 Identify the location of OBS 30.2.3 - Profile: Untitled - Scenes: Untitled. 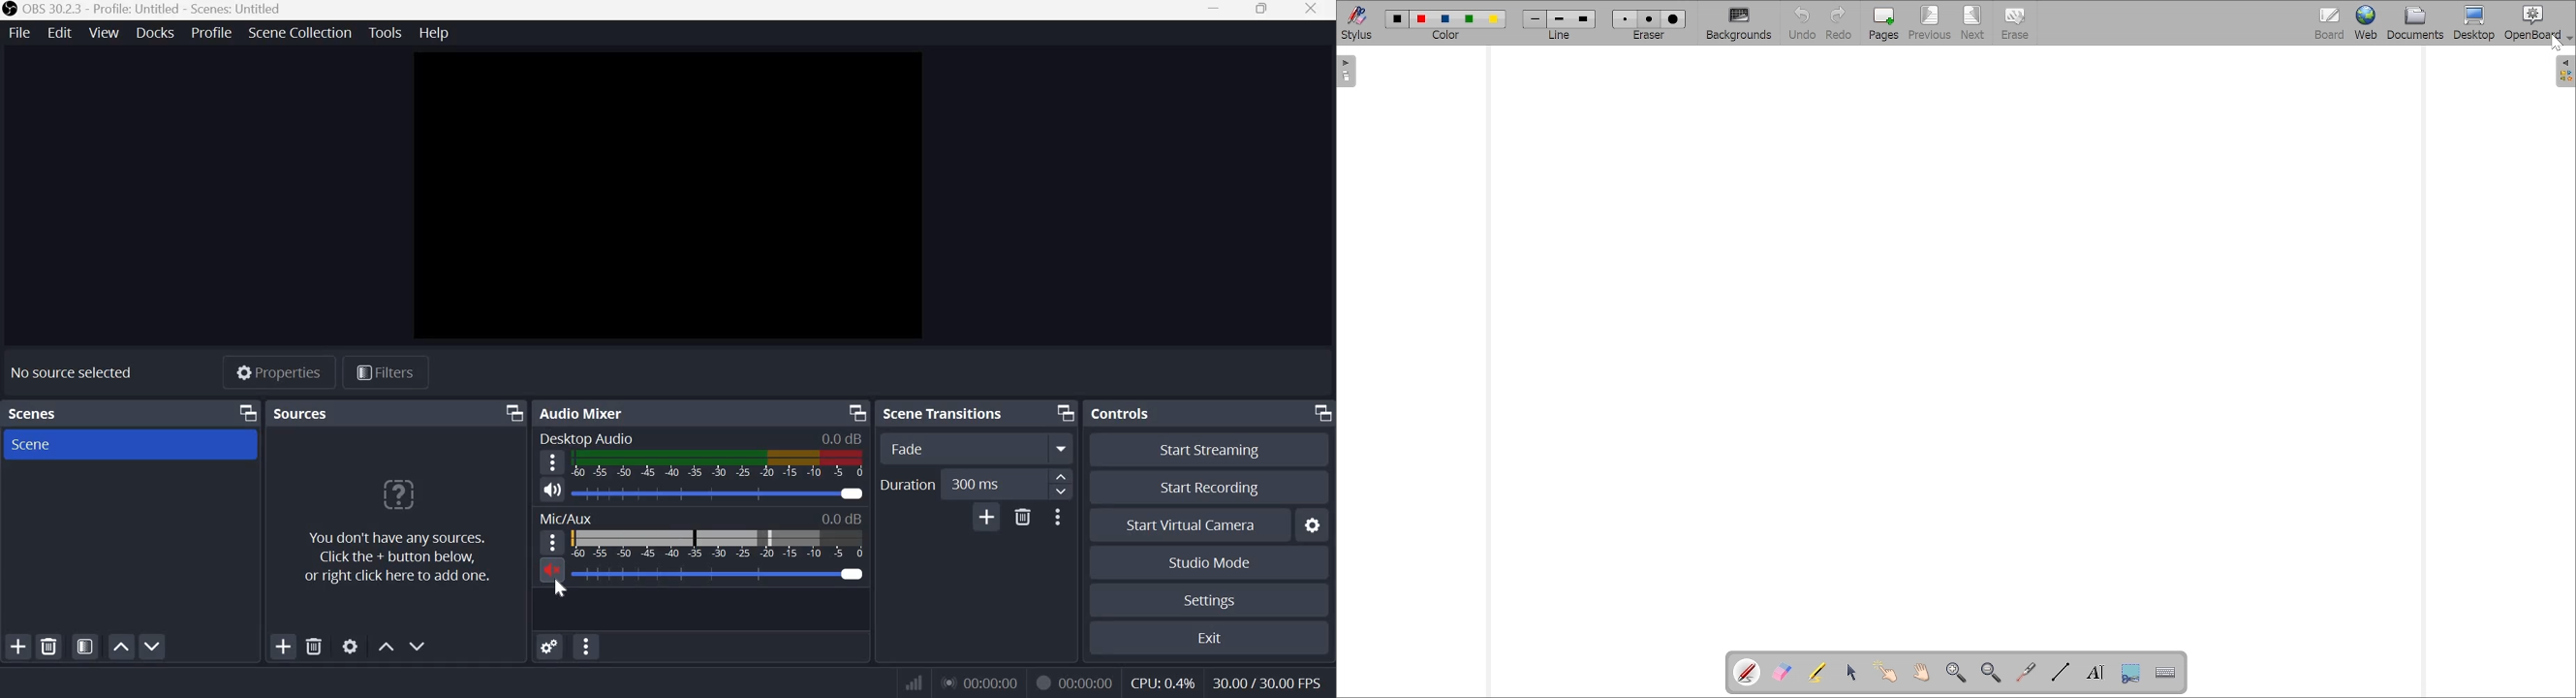
(146, 9).